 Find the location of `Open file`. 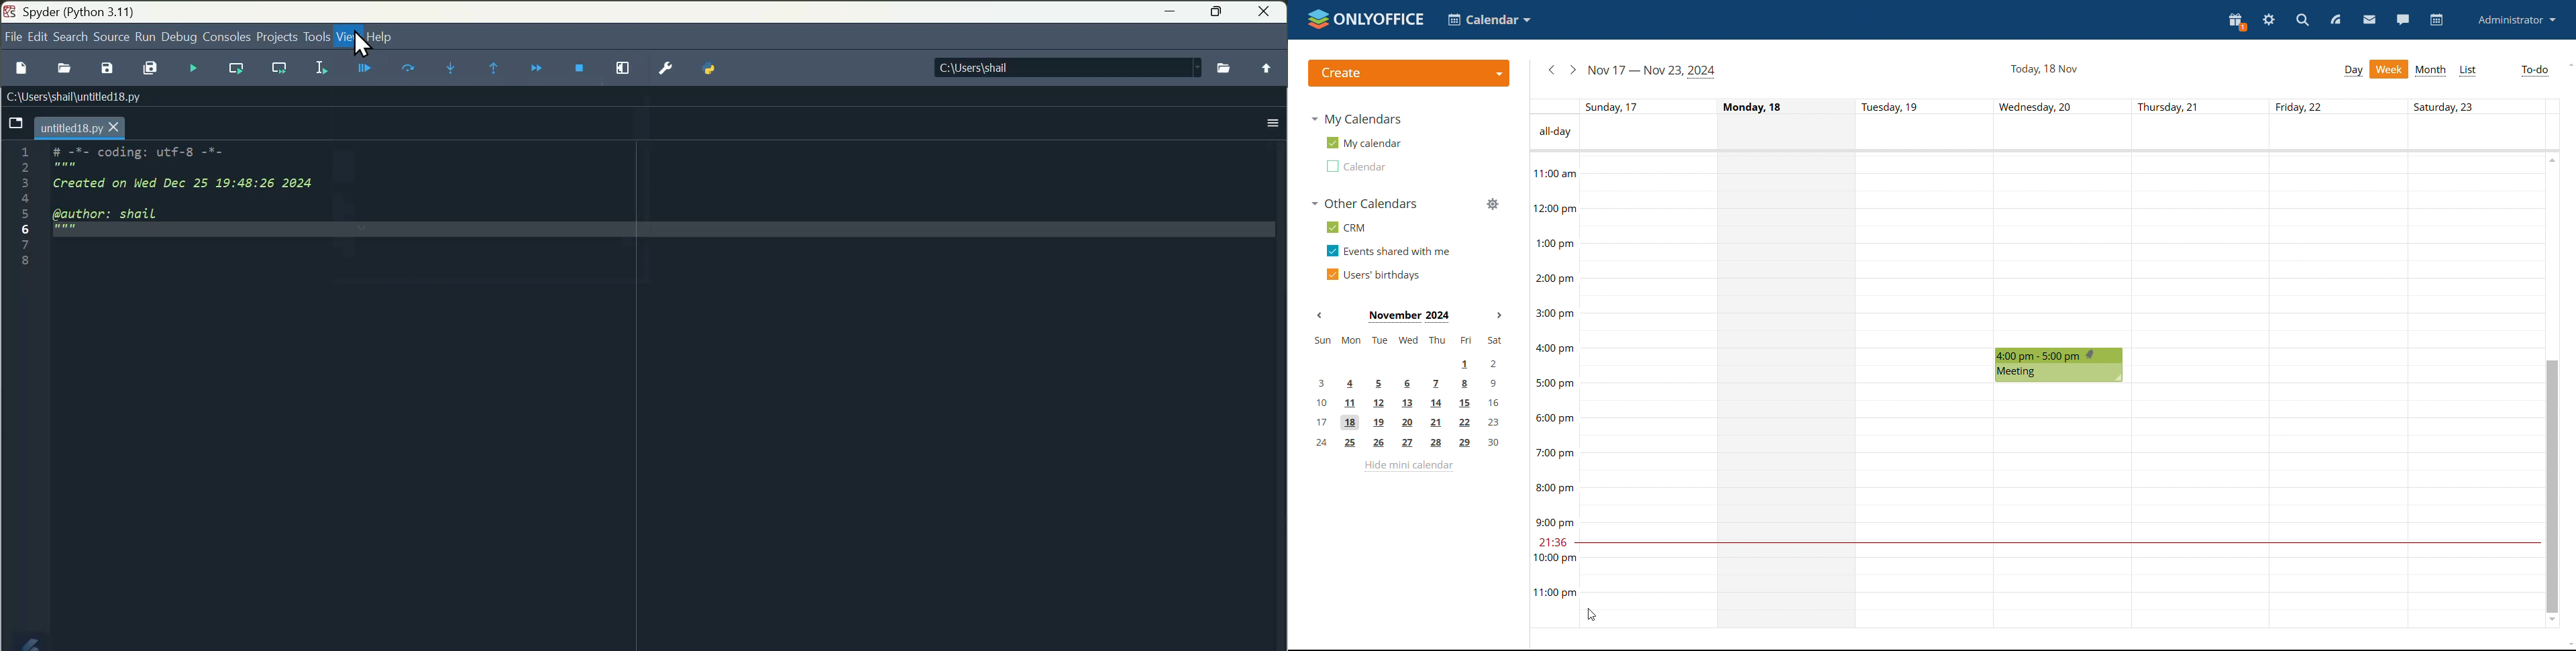

Open file is located at coordinates (62, 67).